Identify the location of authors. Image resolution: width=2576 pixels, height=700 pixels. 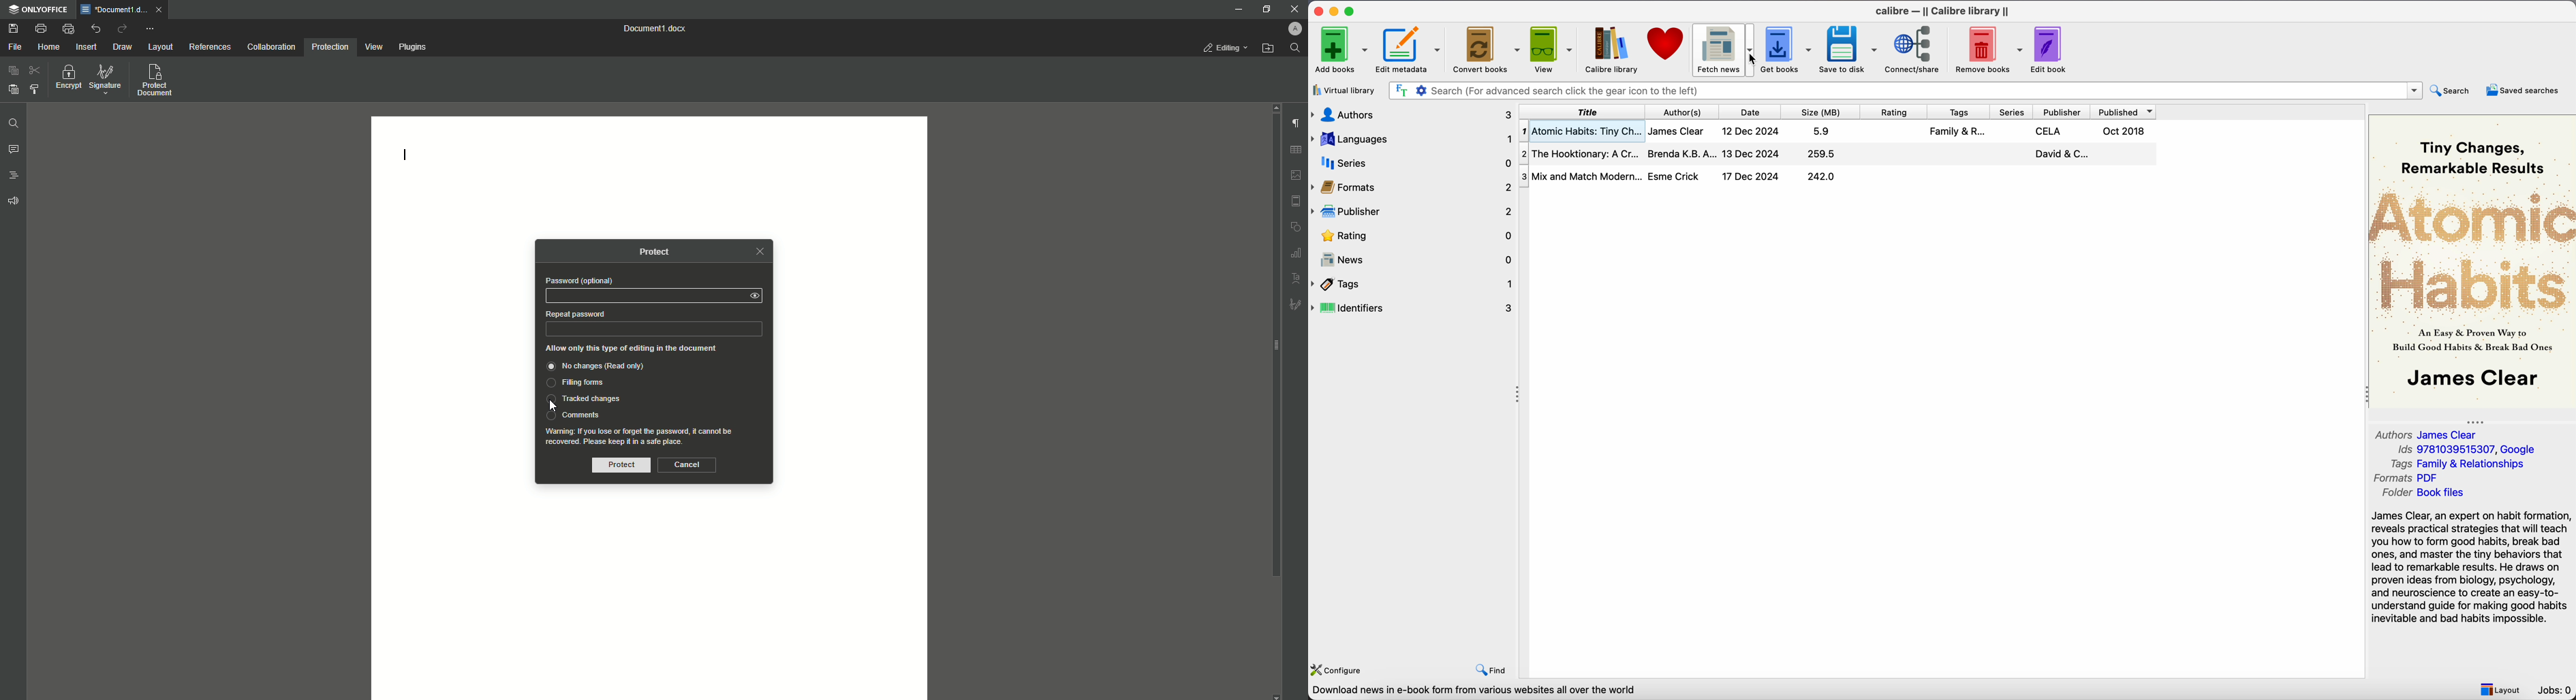
(1413, 115).